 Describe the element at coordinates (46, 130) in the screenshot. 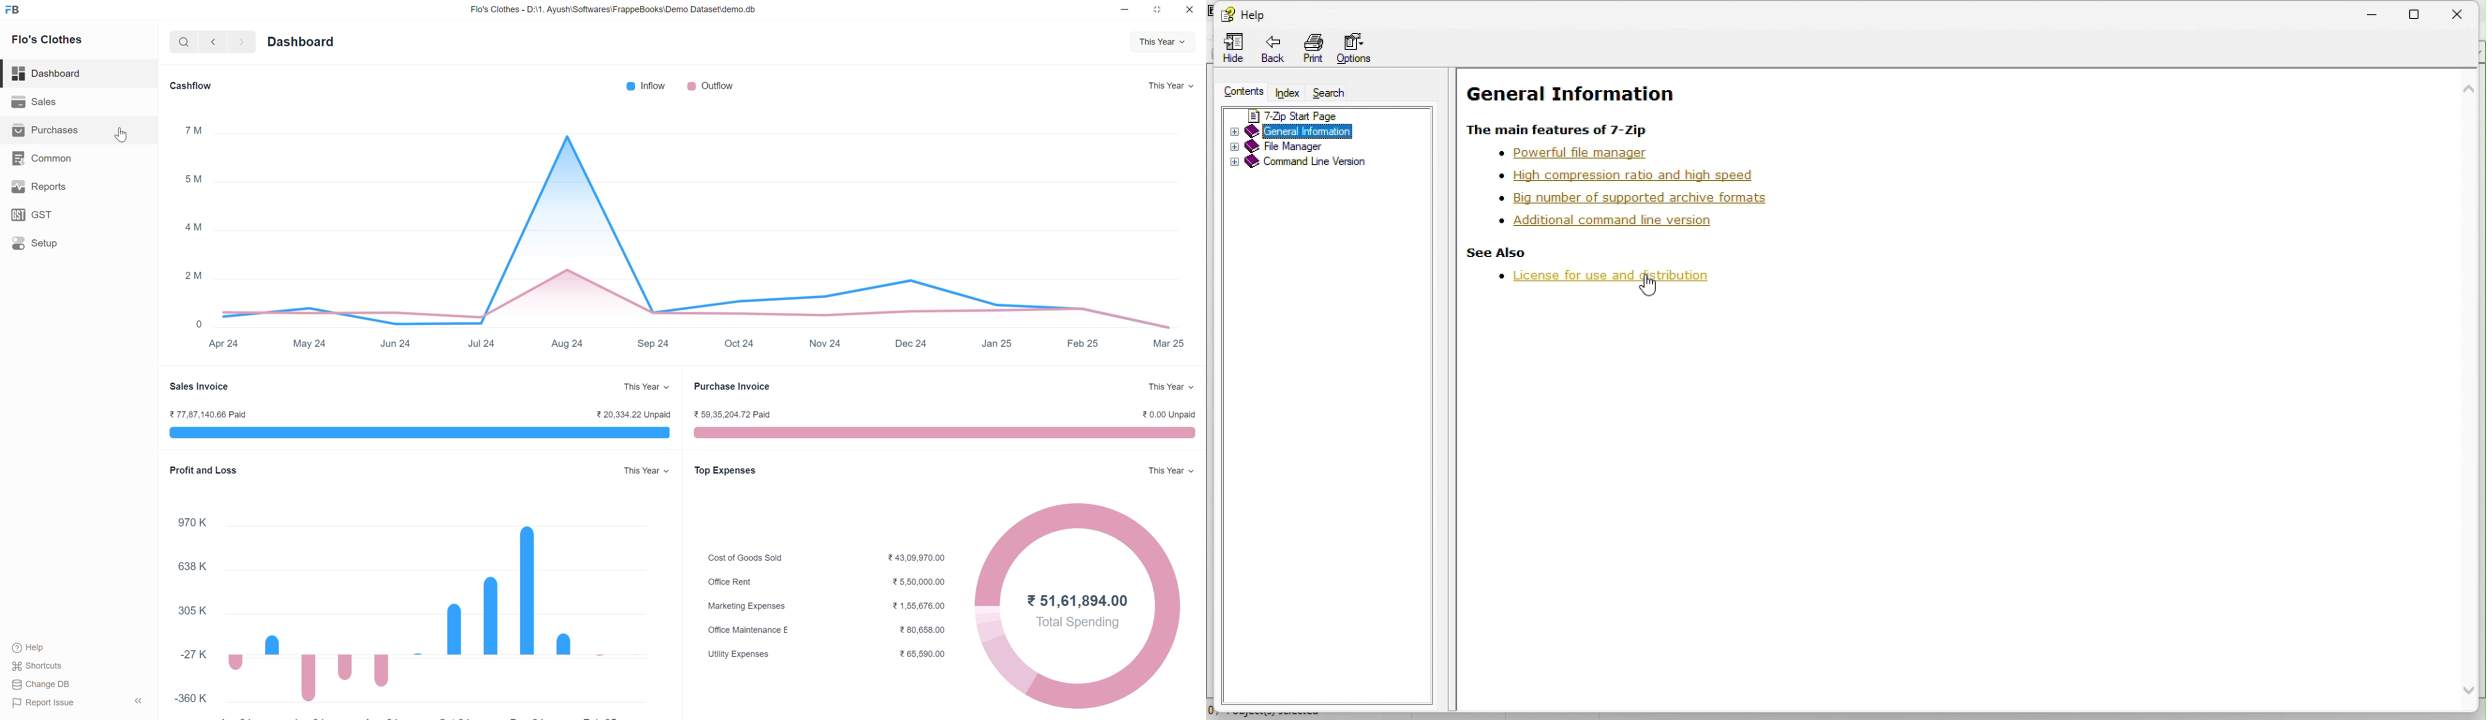

I see `Purchases ` at that location.